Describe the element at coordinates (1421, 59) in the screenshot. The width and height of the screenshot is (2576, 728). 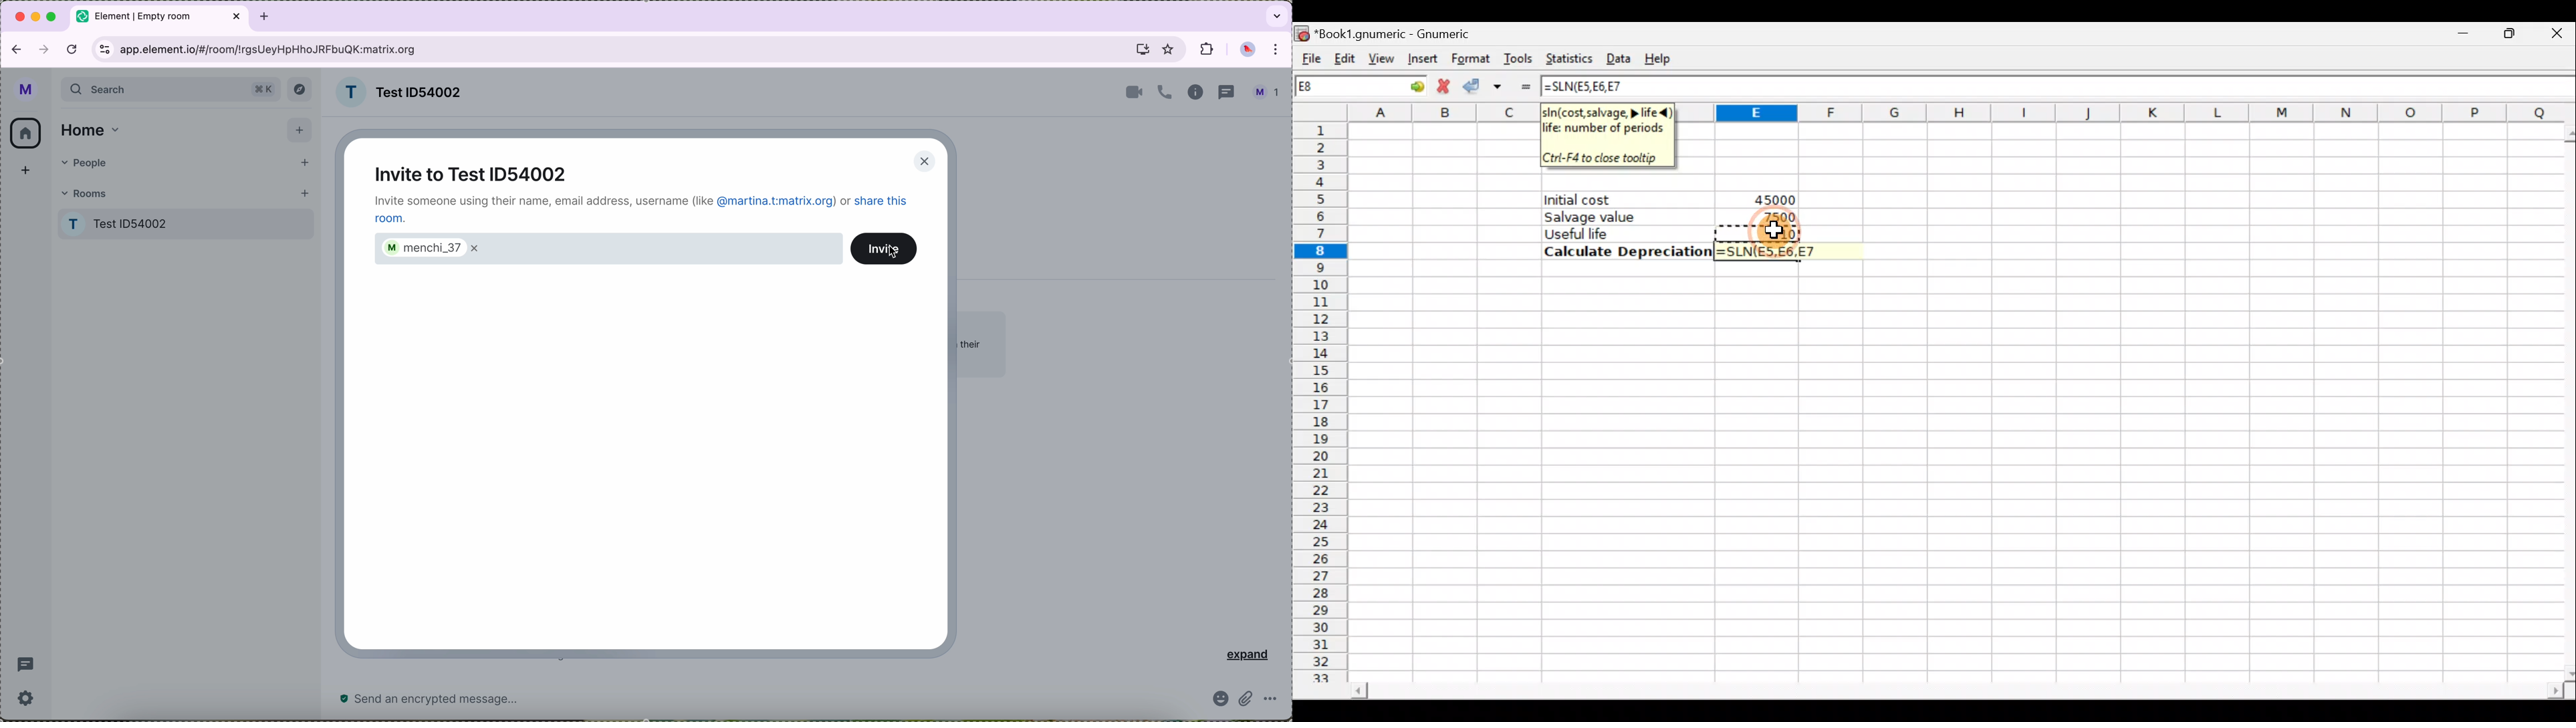
I see `Insert` at that location.